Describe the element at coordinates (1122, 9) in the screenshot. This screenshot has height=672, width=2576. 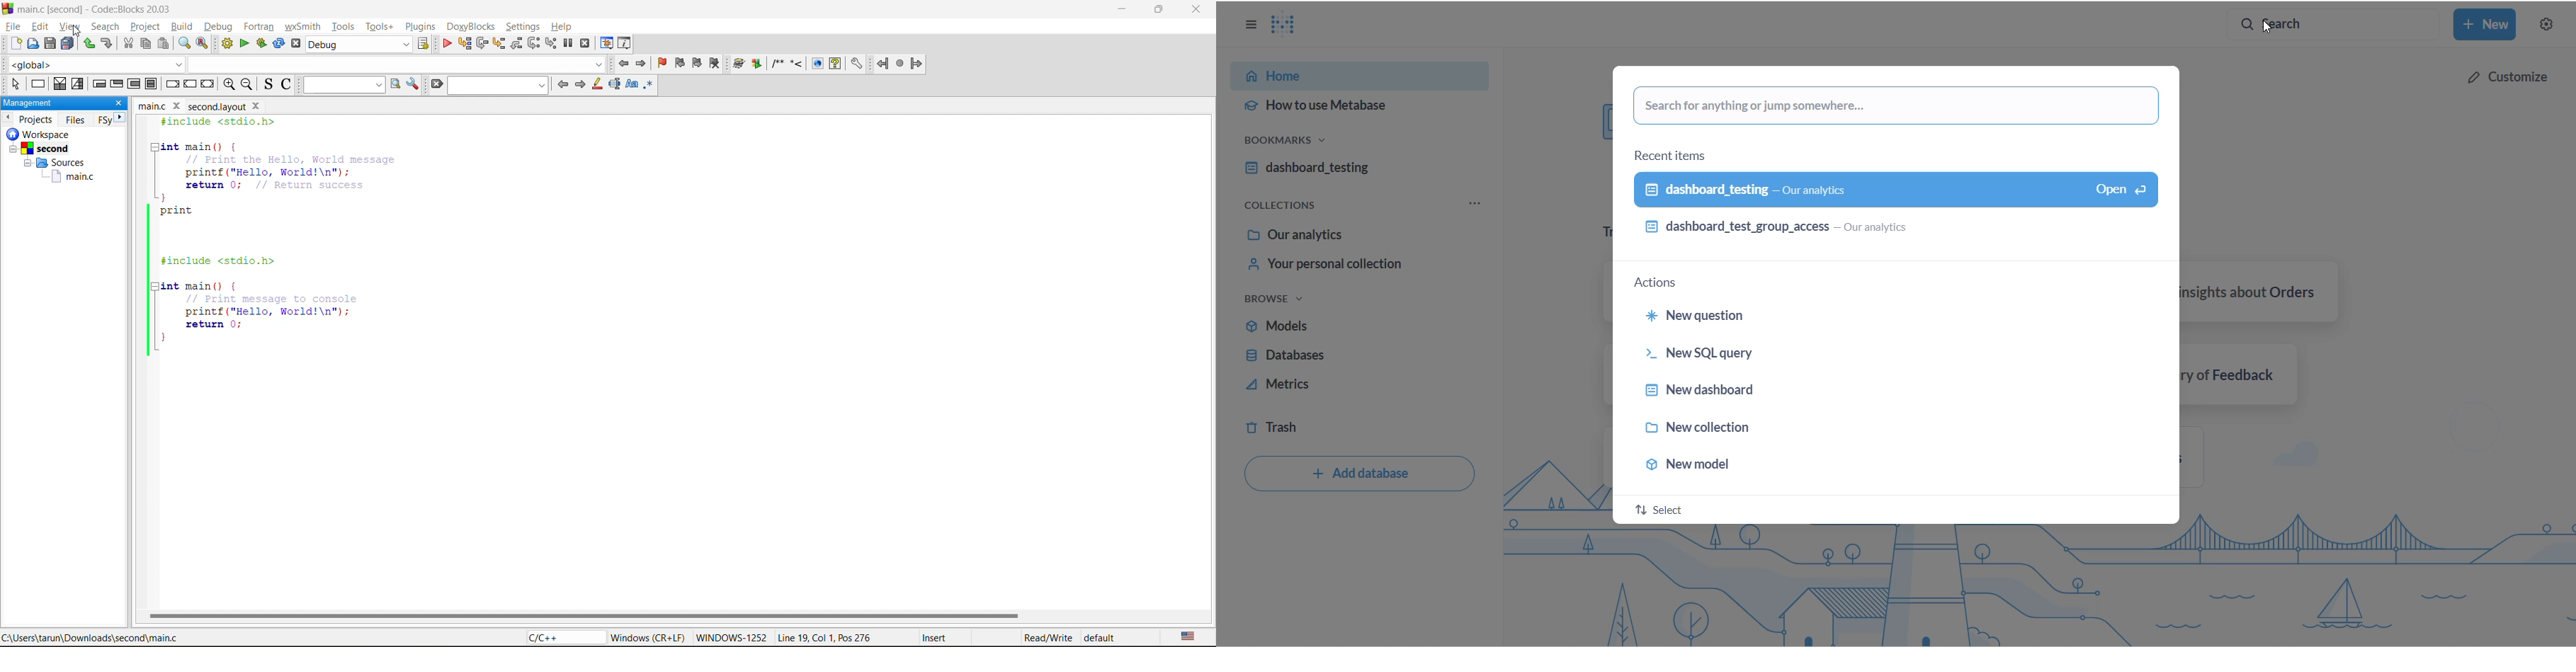
I see `minimize` at that location.